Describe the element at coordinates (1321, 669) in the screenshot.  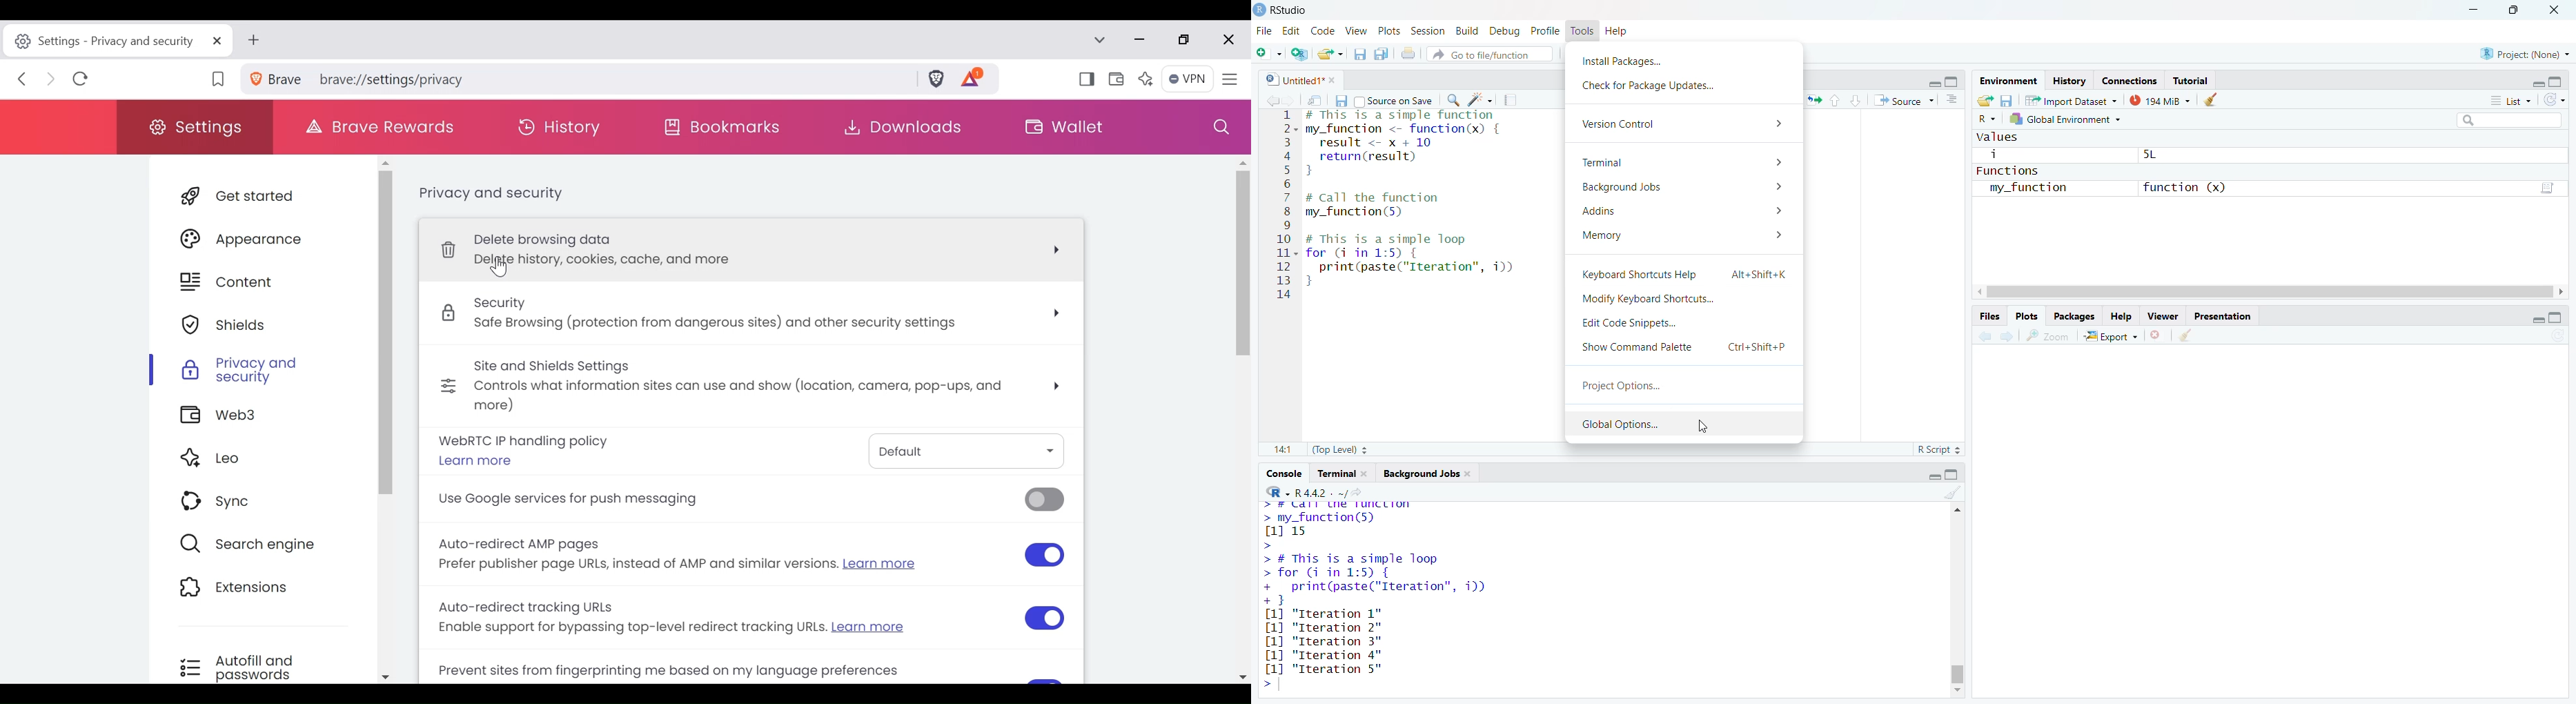
I see `[1] "Iteration 5"` at that location.